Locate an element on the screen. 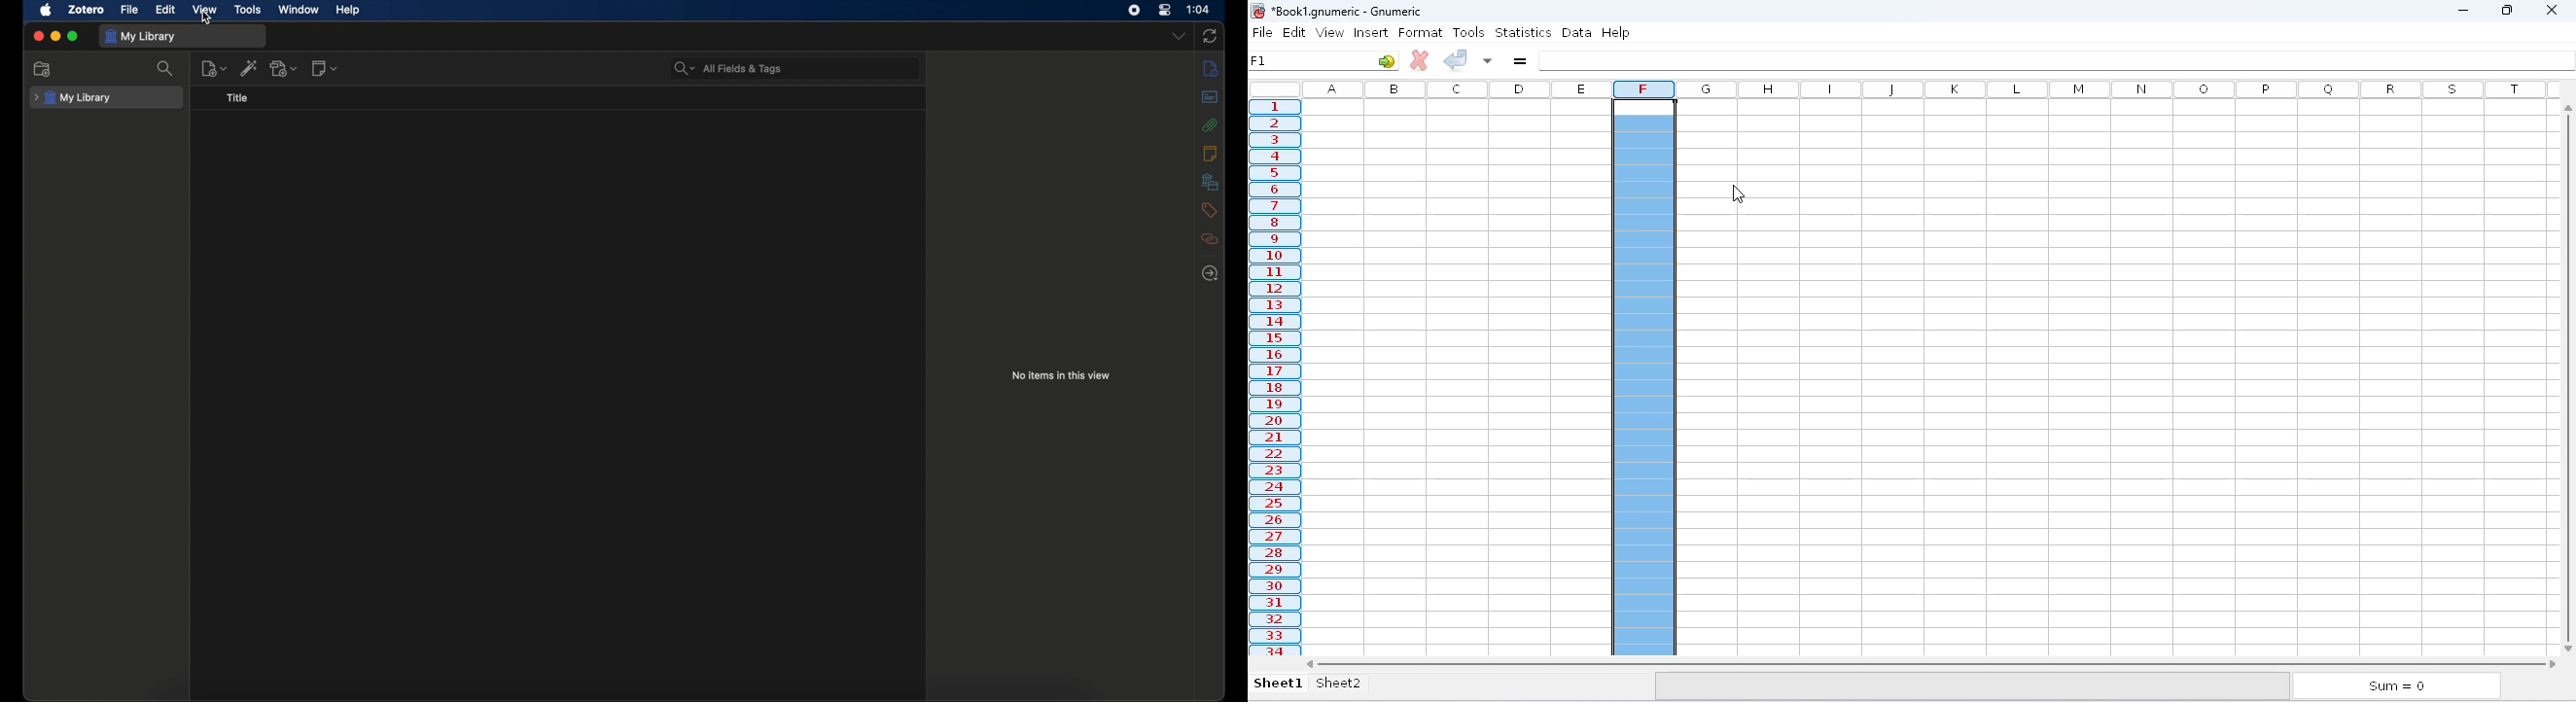 The image size is (2576, 728). new item is located at coordinates (215, 69).